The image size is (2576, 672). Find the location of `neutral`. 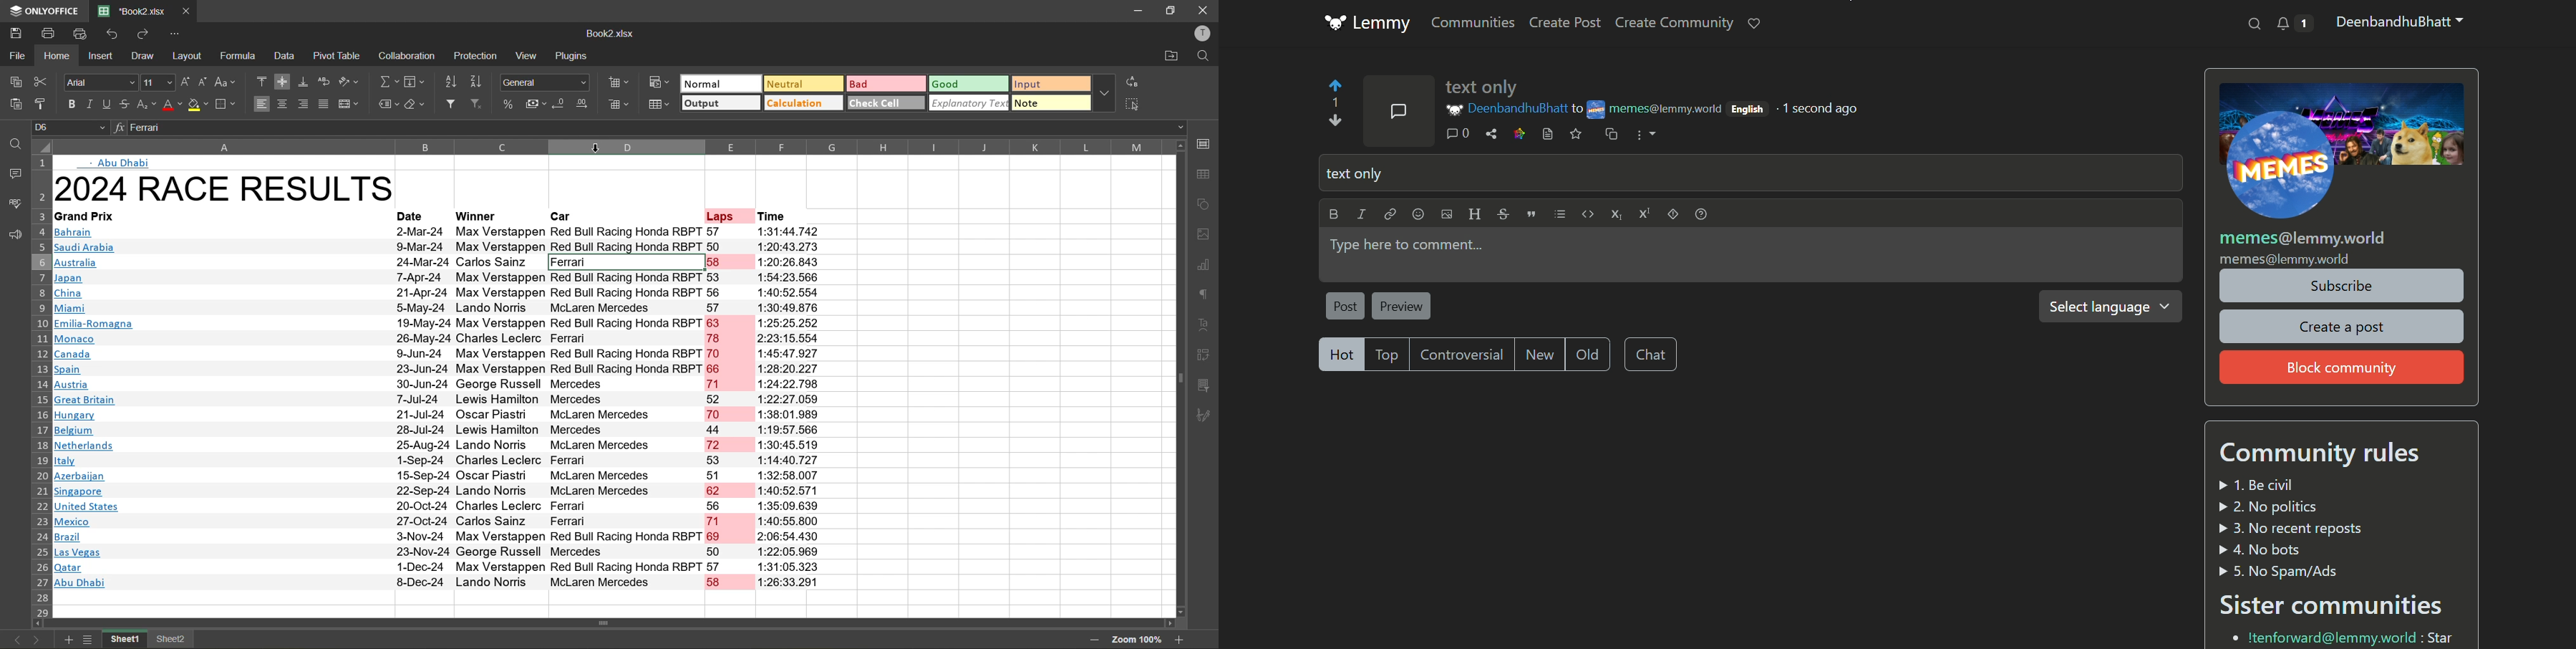

neutral is located at coordinates (803, 83).